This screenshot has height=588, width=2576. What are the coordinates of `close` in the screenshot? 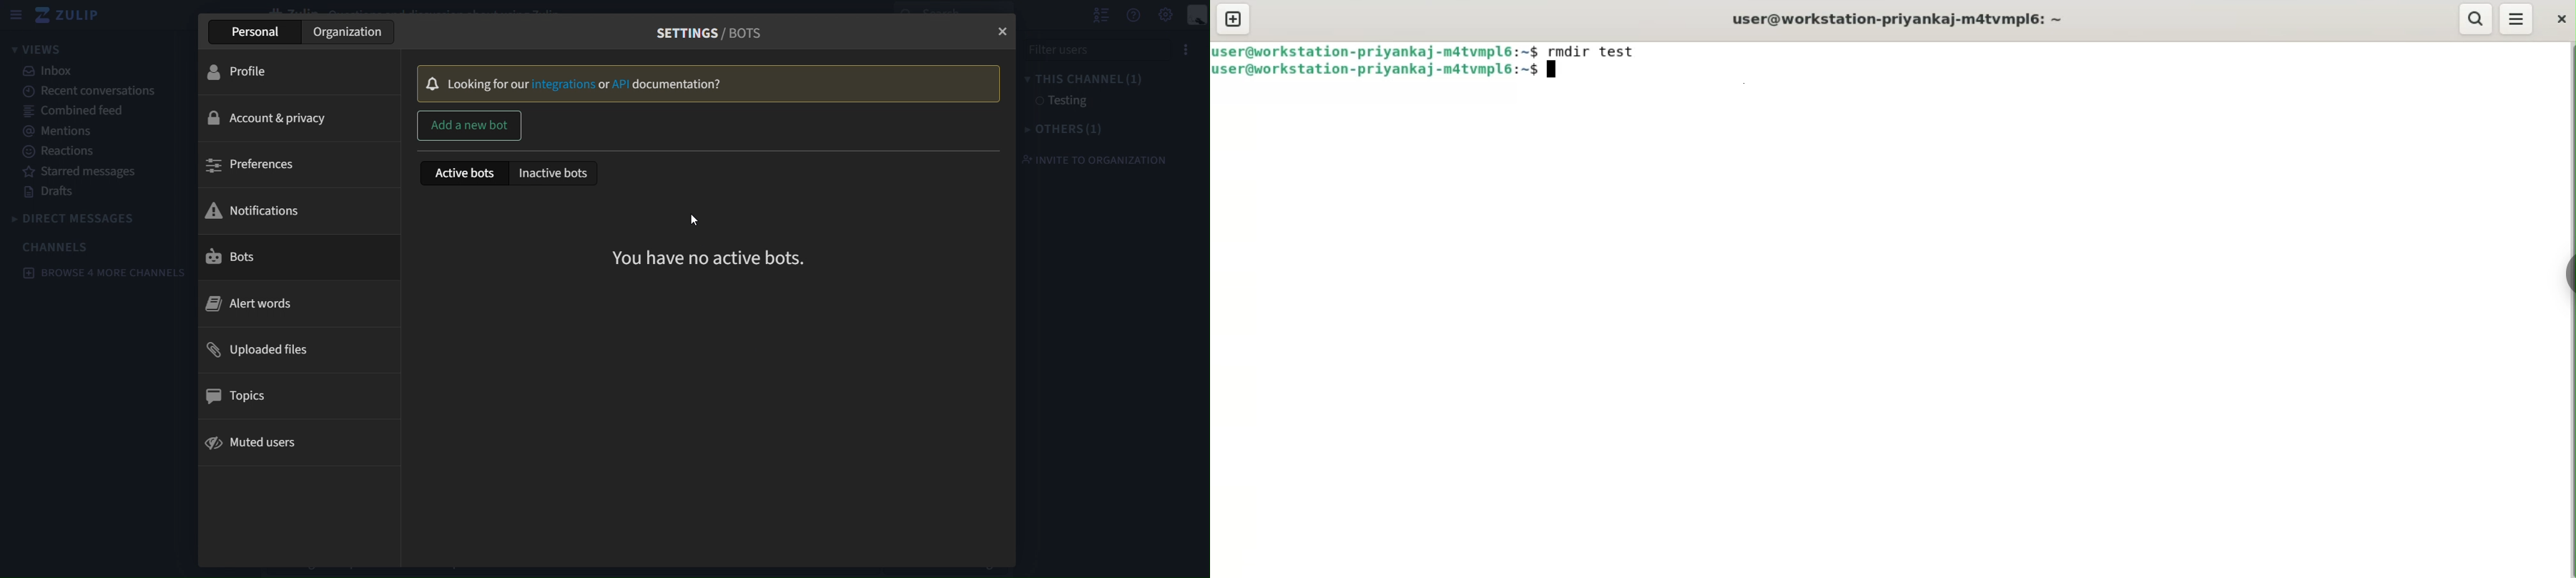 It's located at (1002, 29).